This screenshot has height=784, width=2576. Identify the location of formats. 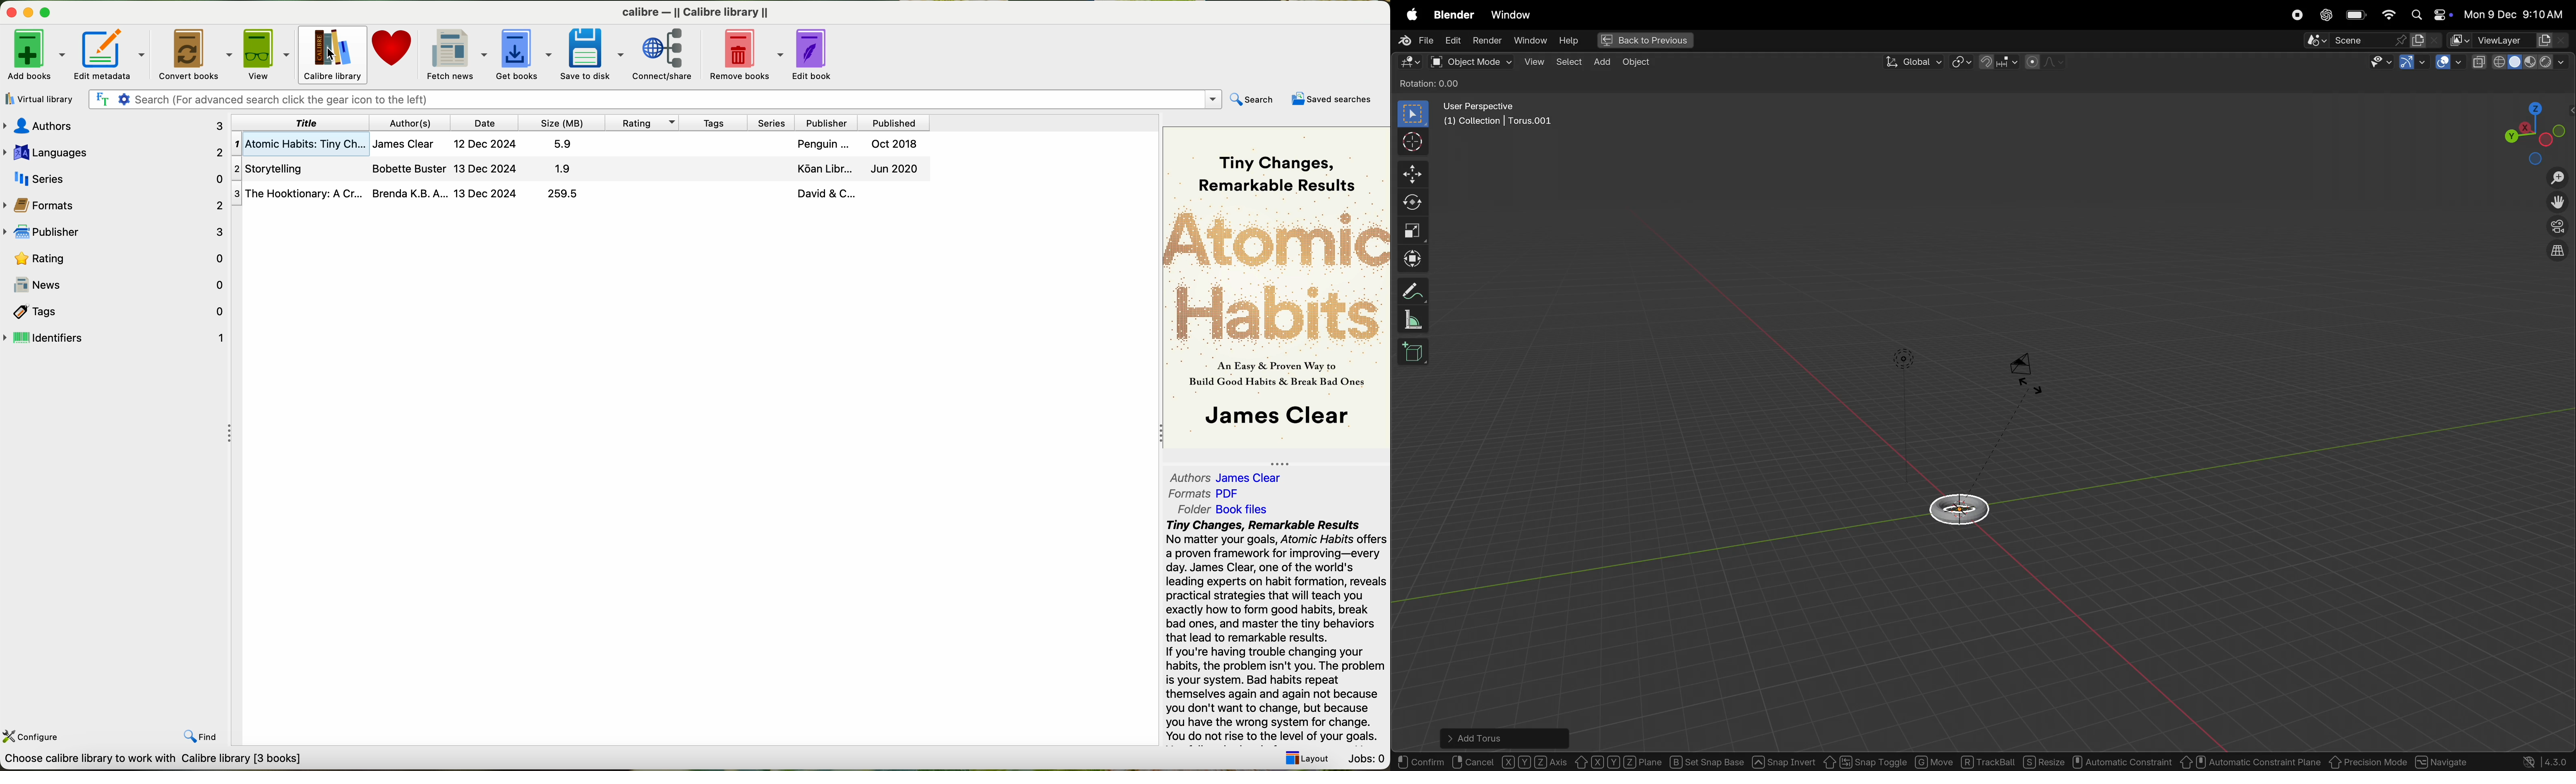
(115, 204).